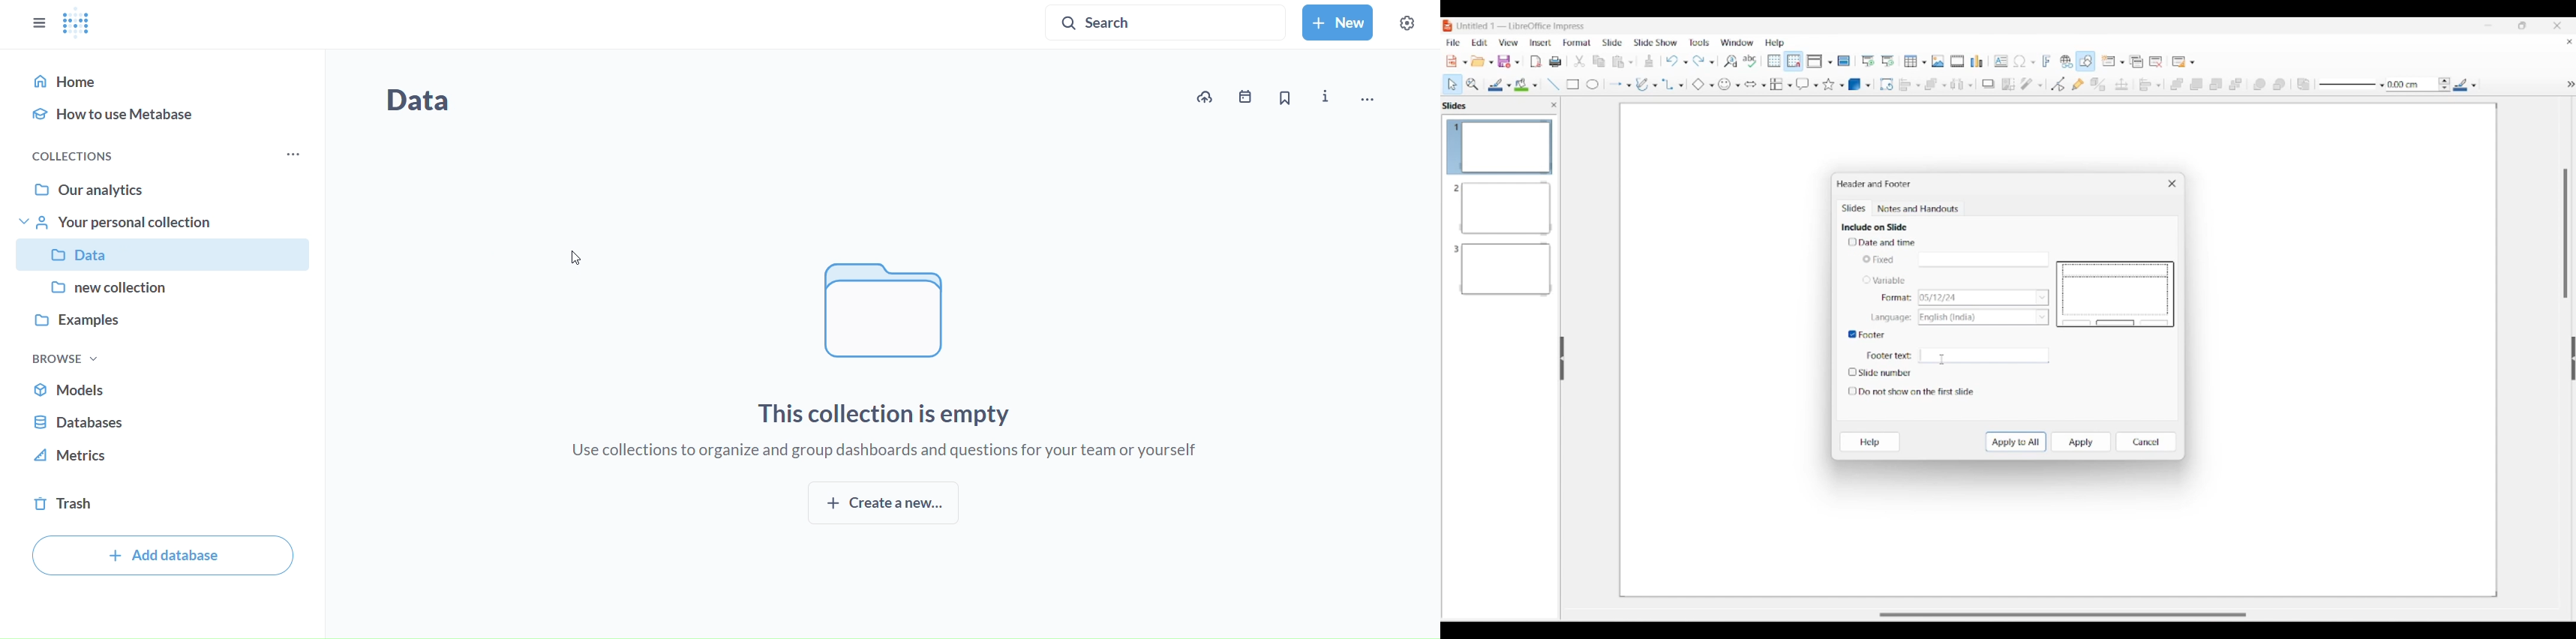  Describe the element at coordinates (2172, 183) in the screenshot. I see `Close window` at that location.